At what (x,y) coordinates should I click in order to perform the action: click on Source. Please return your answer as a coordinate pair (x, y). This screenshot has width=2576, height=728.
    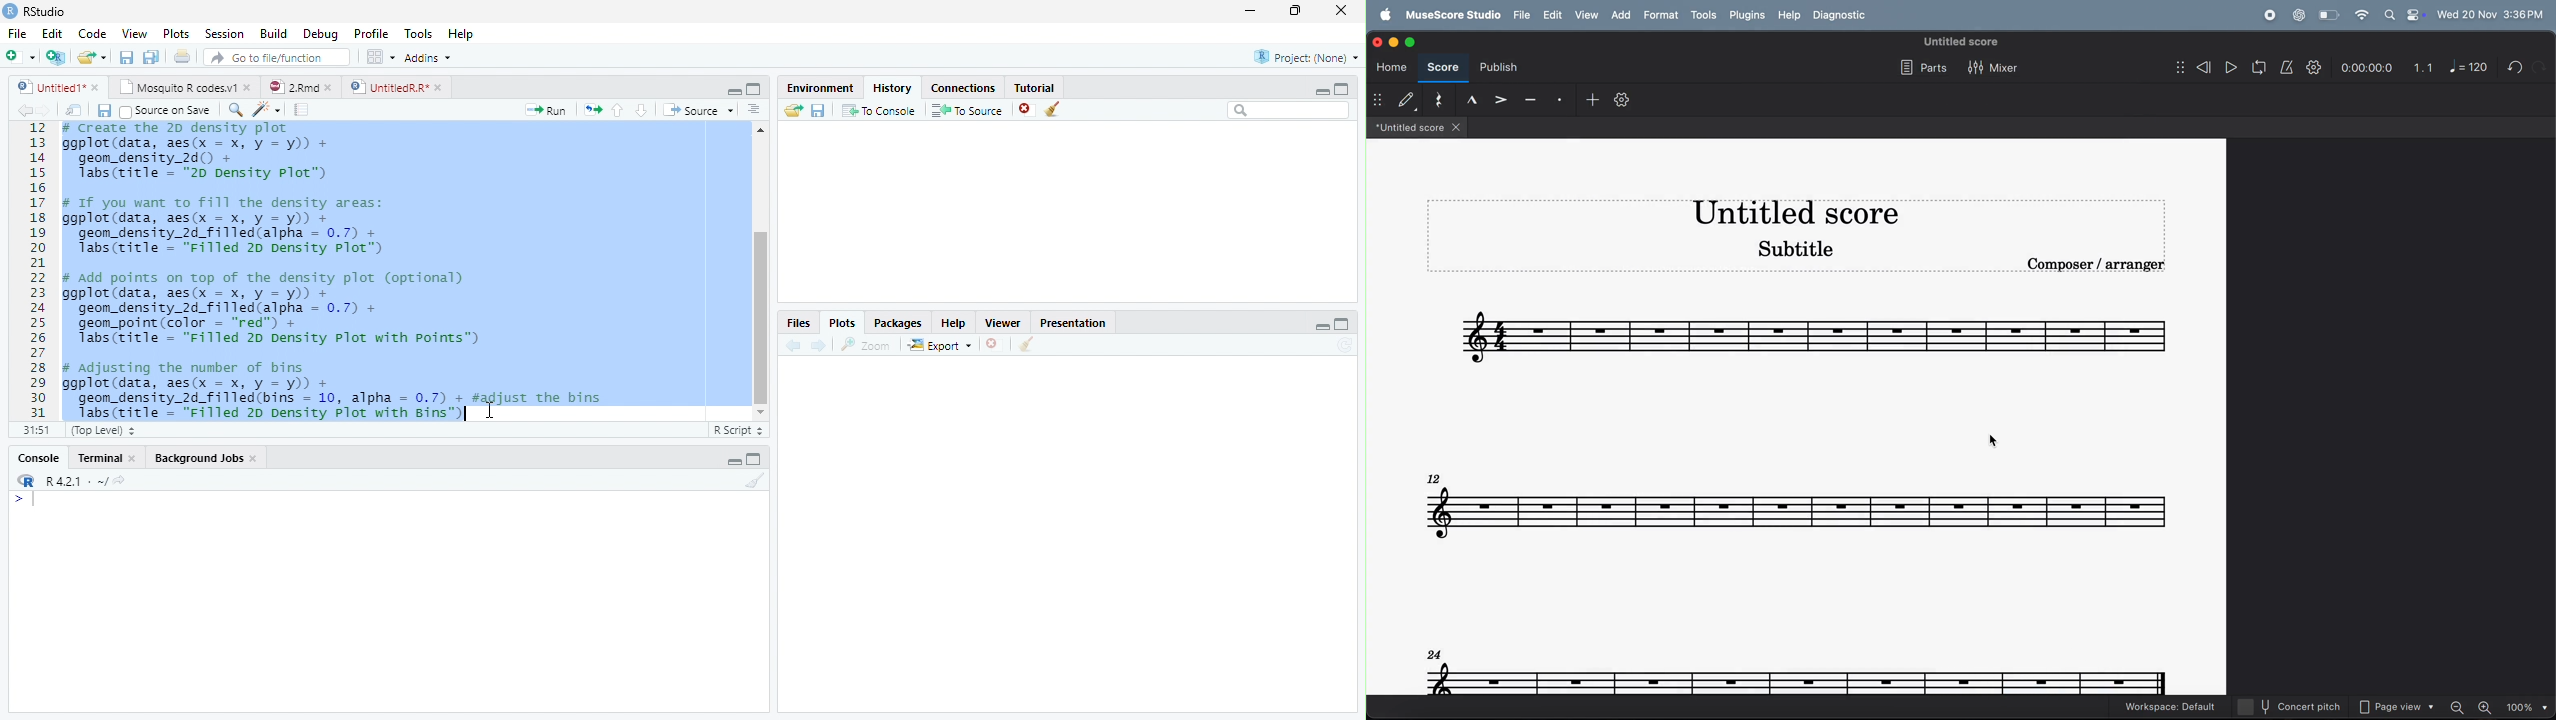
    Looking at the image, I should click on (698, 110).